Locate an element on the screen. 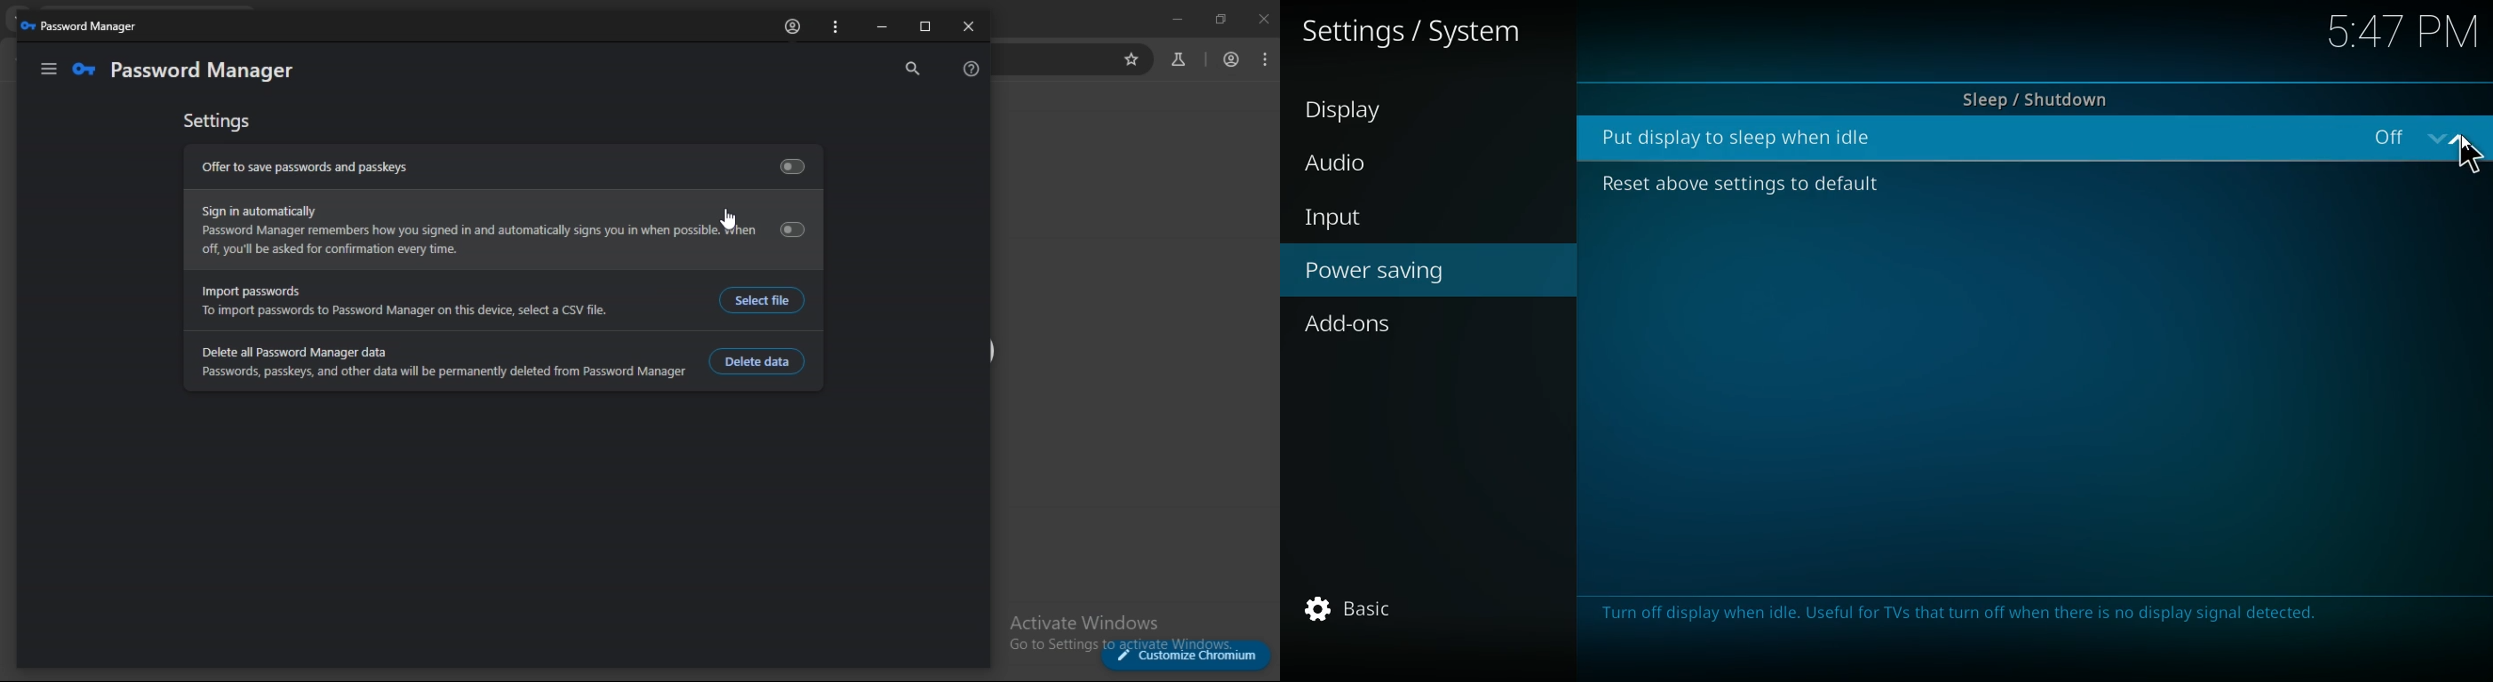  more options is located at coordinates (838, 26).